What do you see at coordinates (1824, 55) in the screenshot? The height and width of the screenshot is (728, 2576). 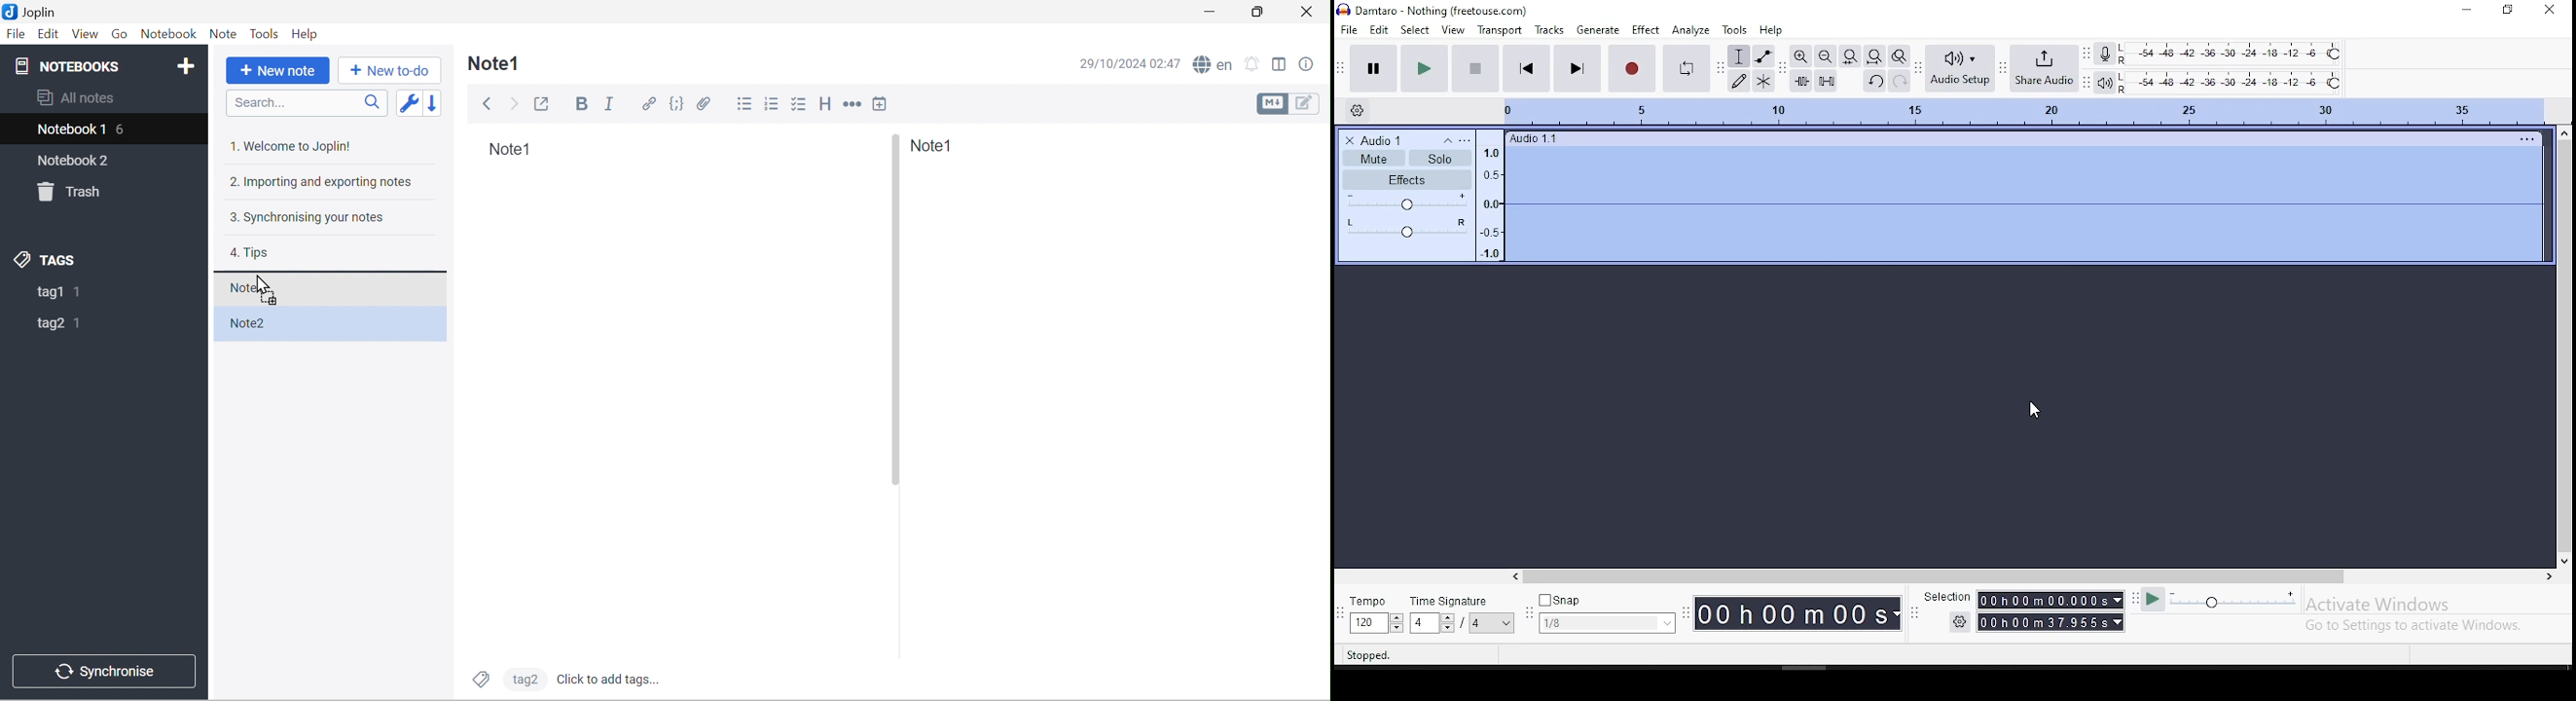 I see `zoom out` at bounding box center [1824, 55].